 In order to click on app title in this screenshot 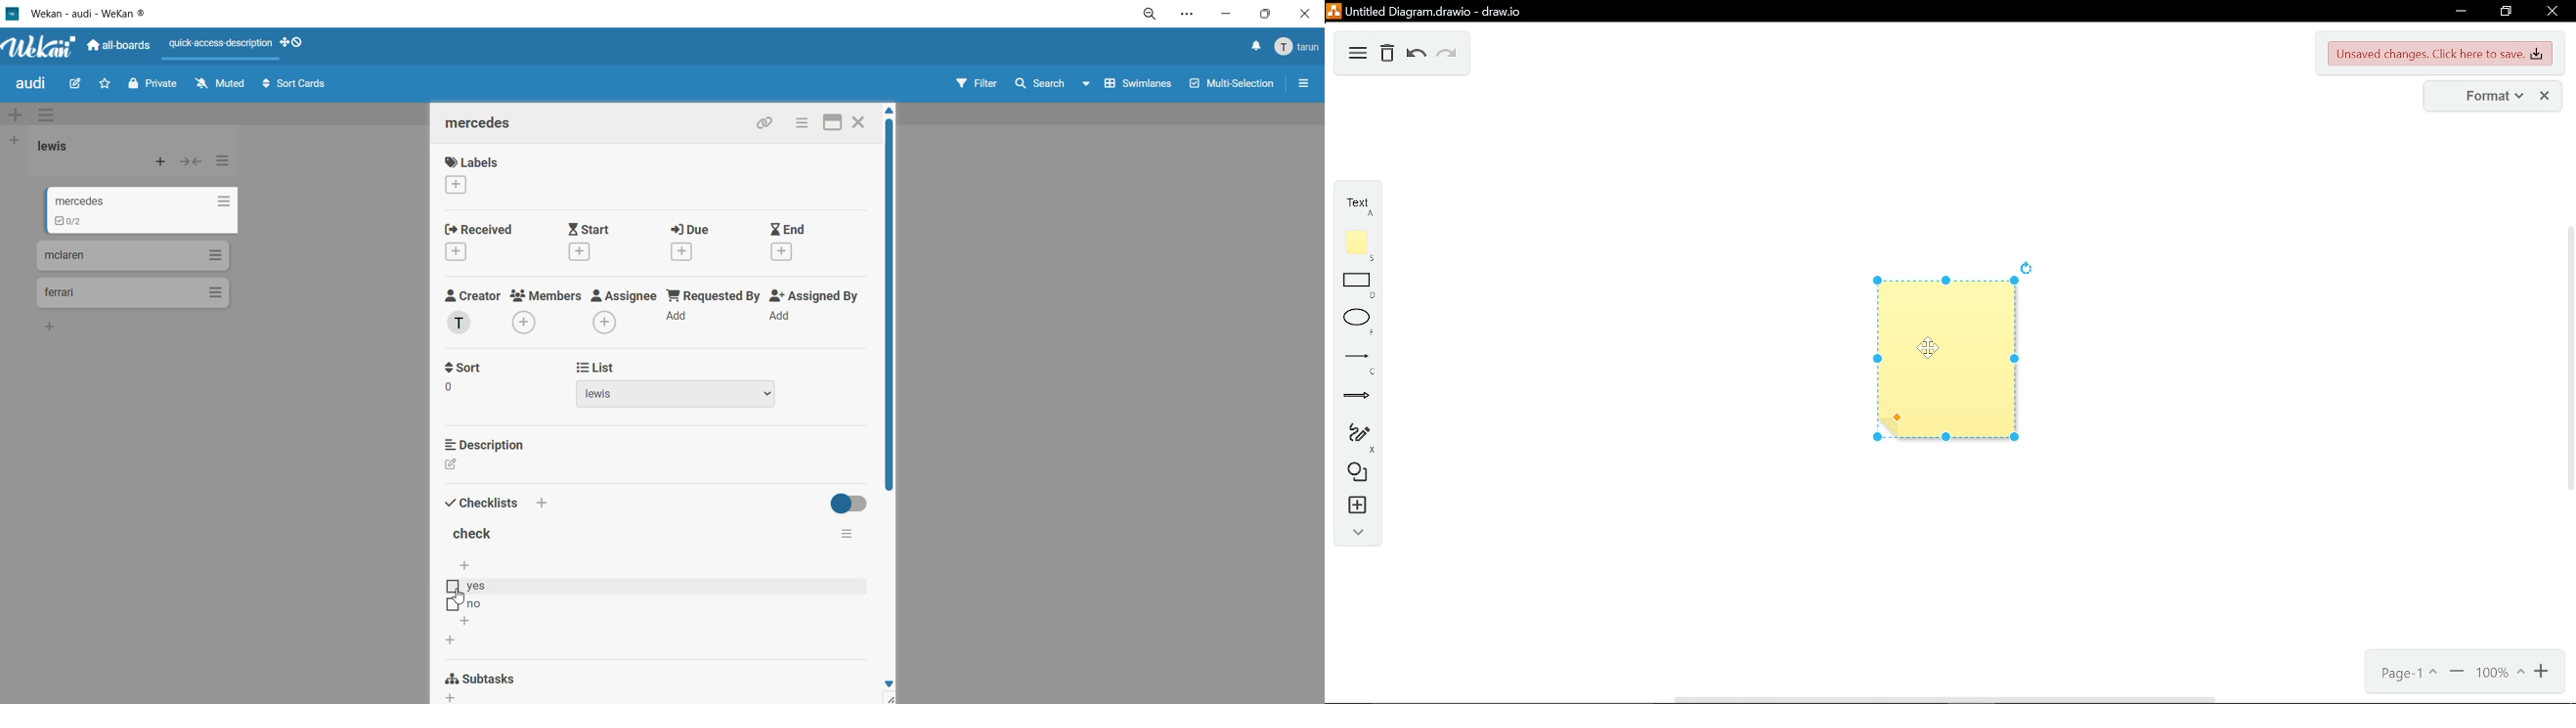, I will do `click(77, 13)`.